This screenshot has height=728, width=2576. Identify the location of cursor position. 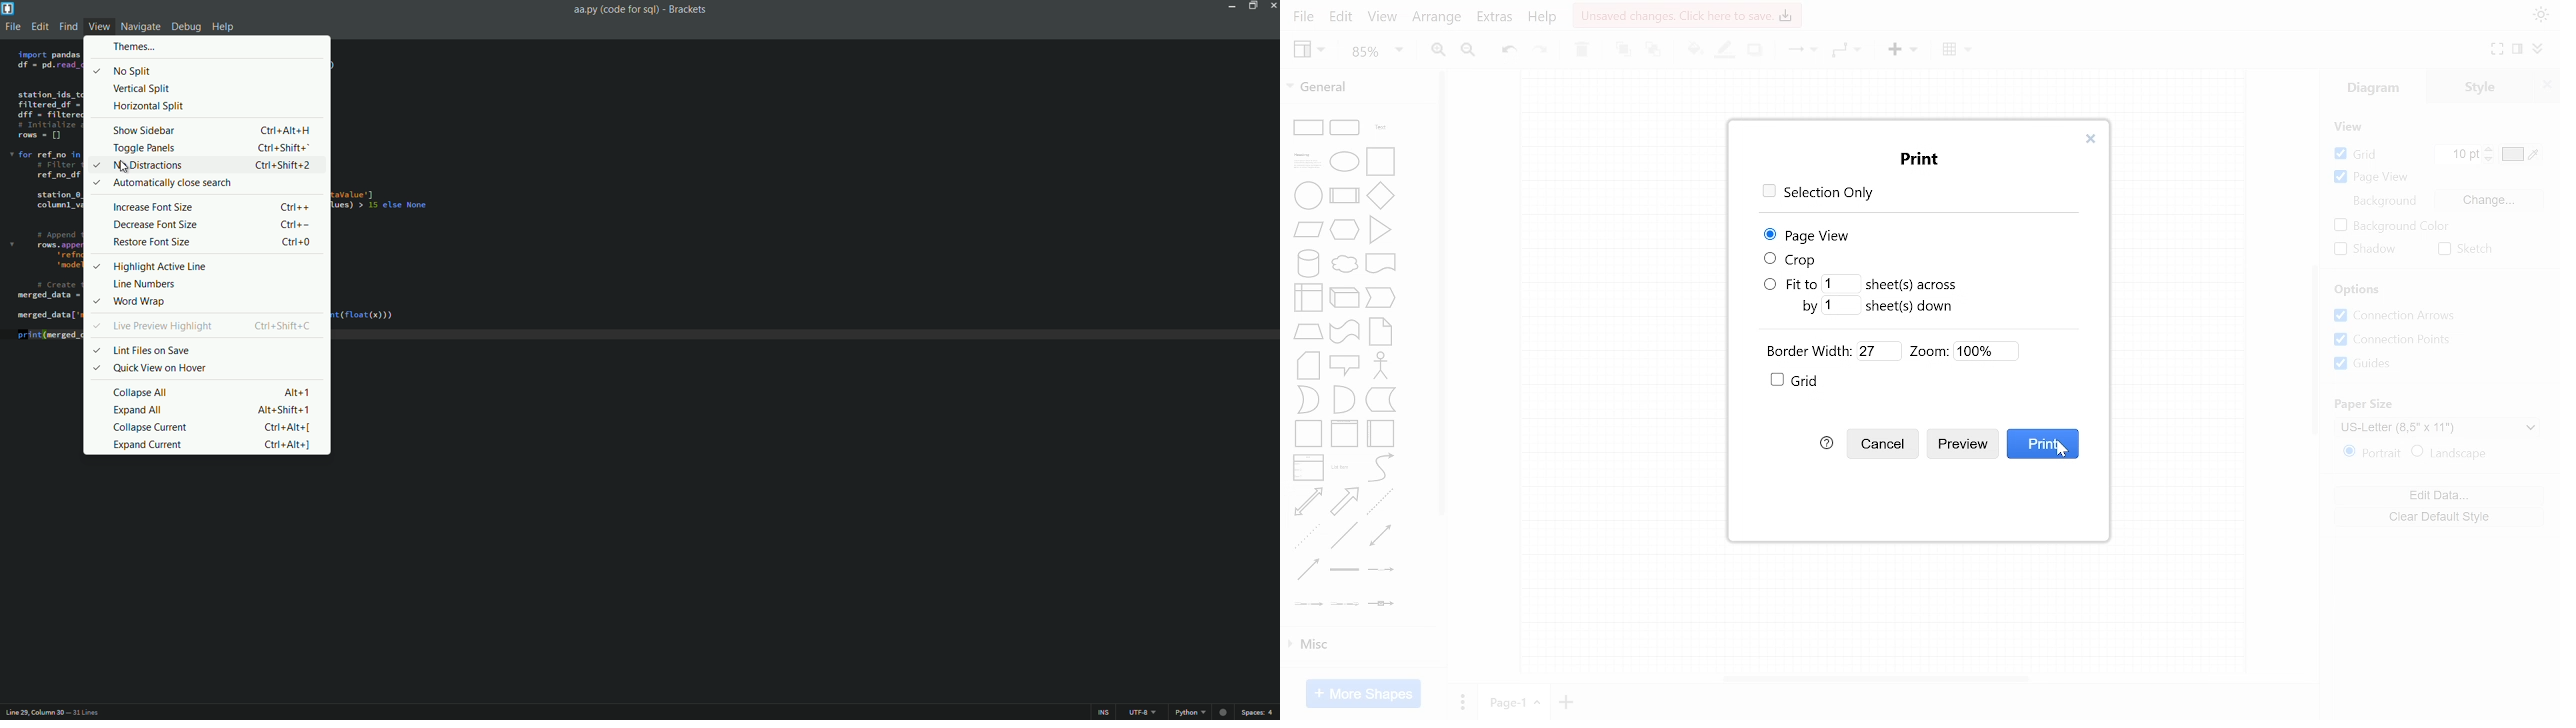
(33, 712).